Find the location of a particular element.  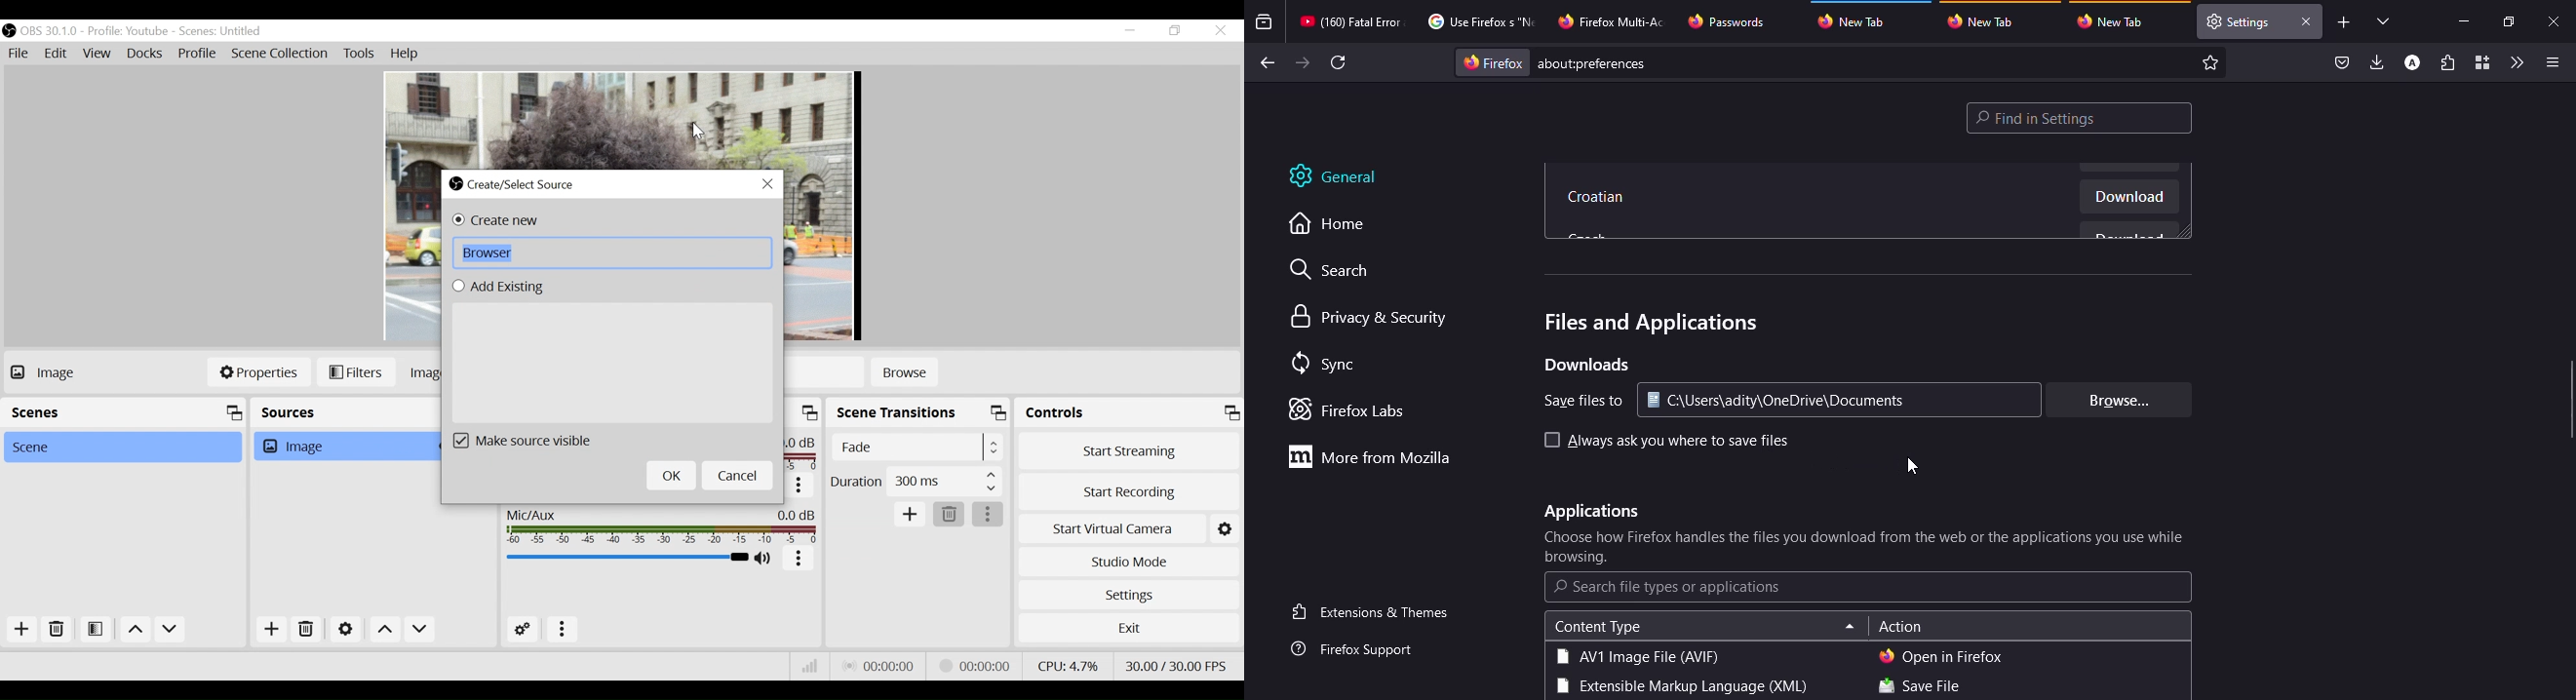

select is located at coordinates (1549, 440).